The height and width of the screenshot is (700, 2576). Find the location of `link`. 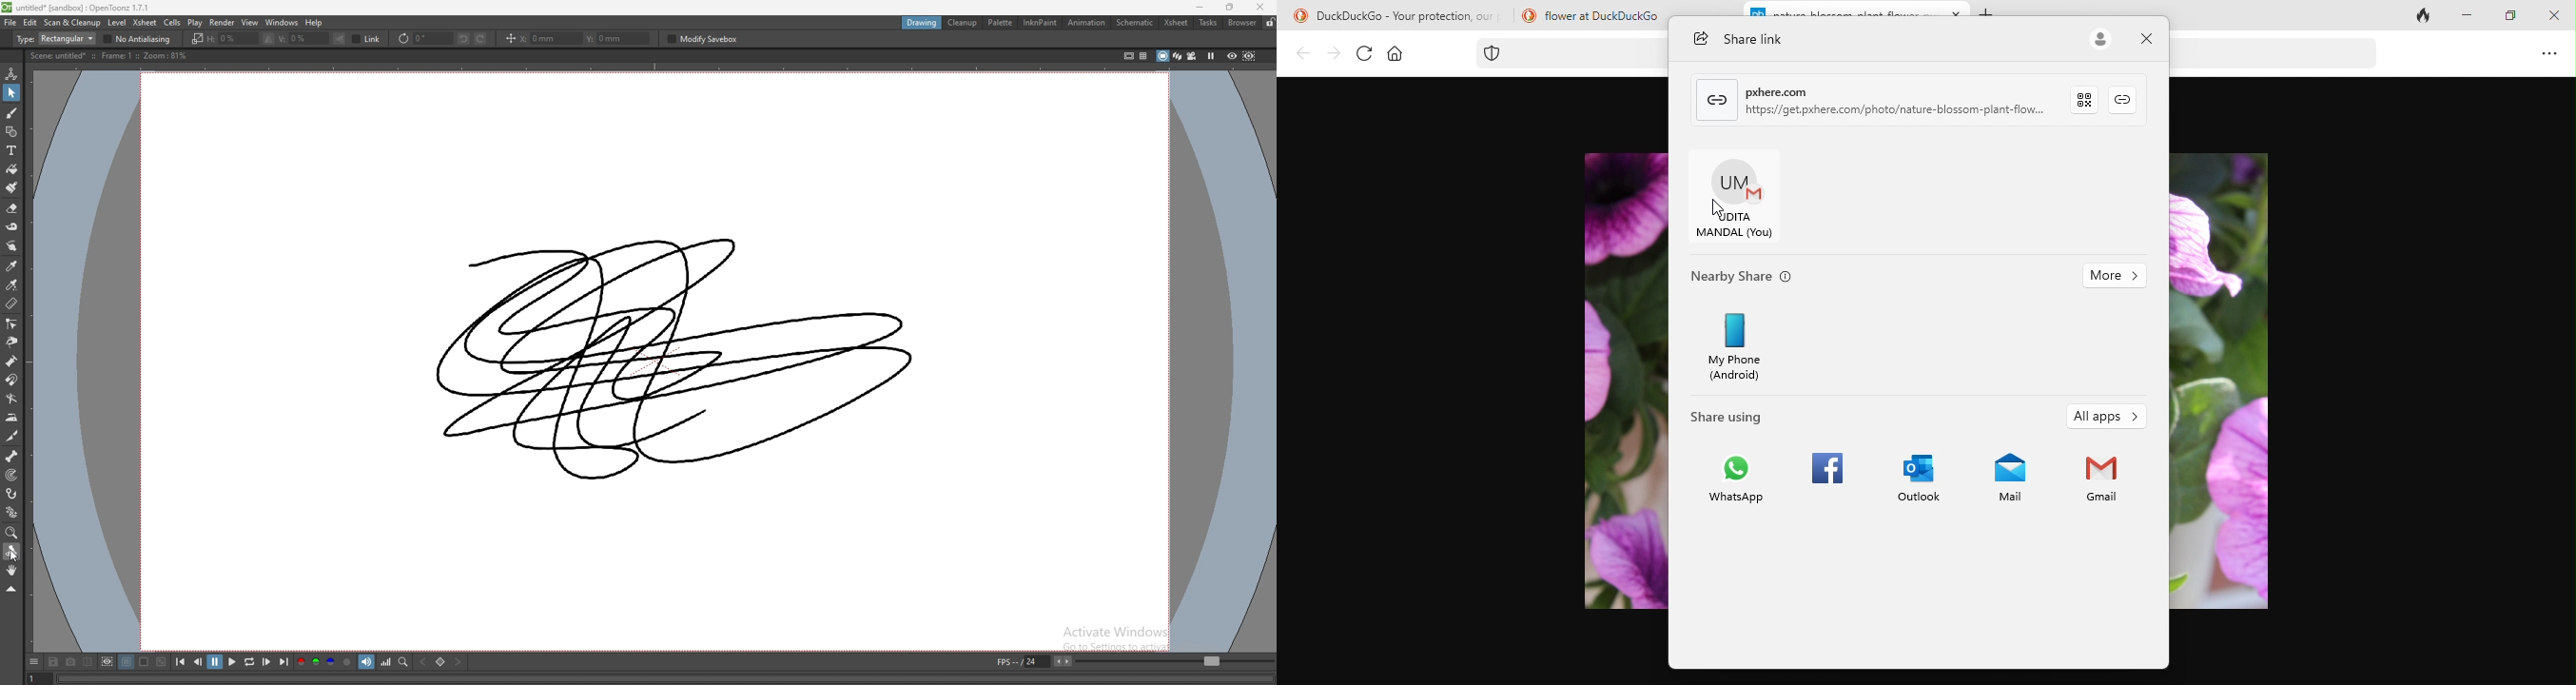

link is located at coordinates (368, 39).